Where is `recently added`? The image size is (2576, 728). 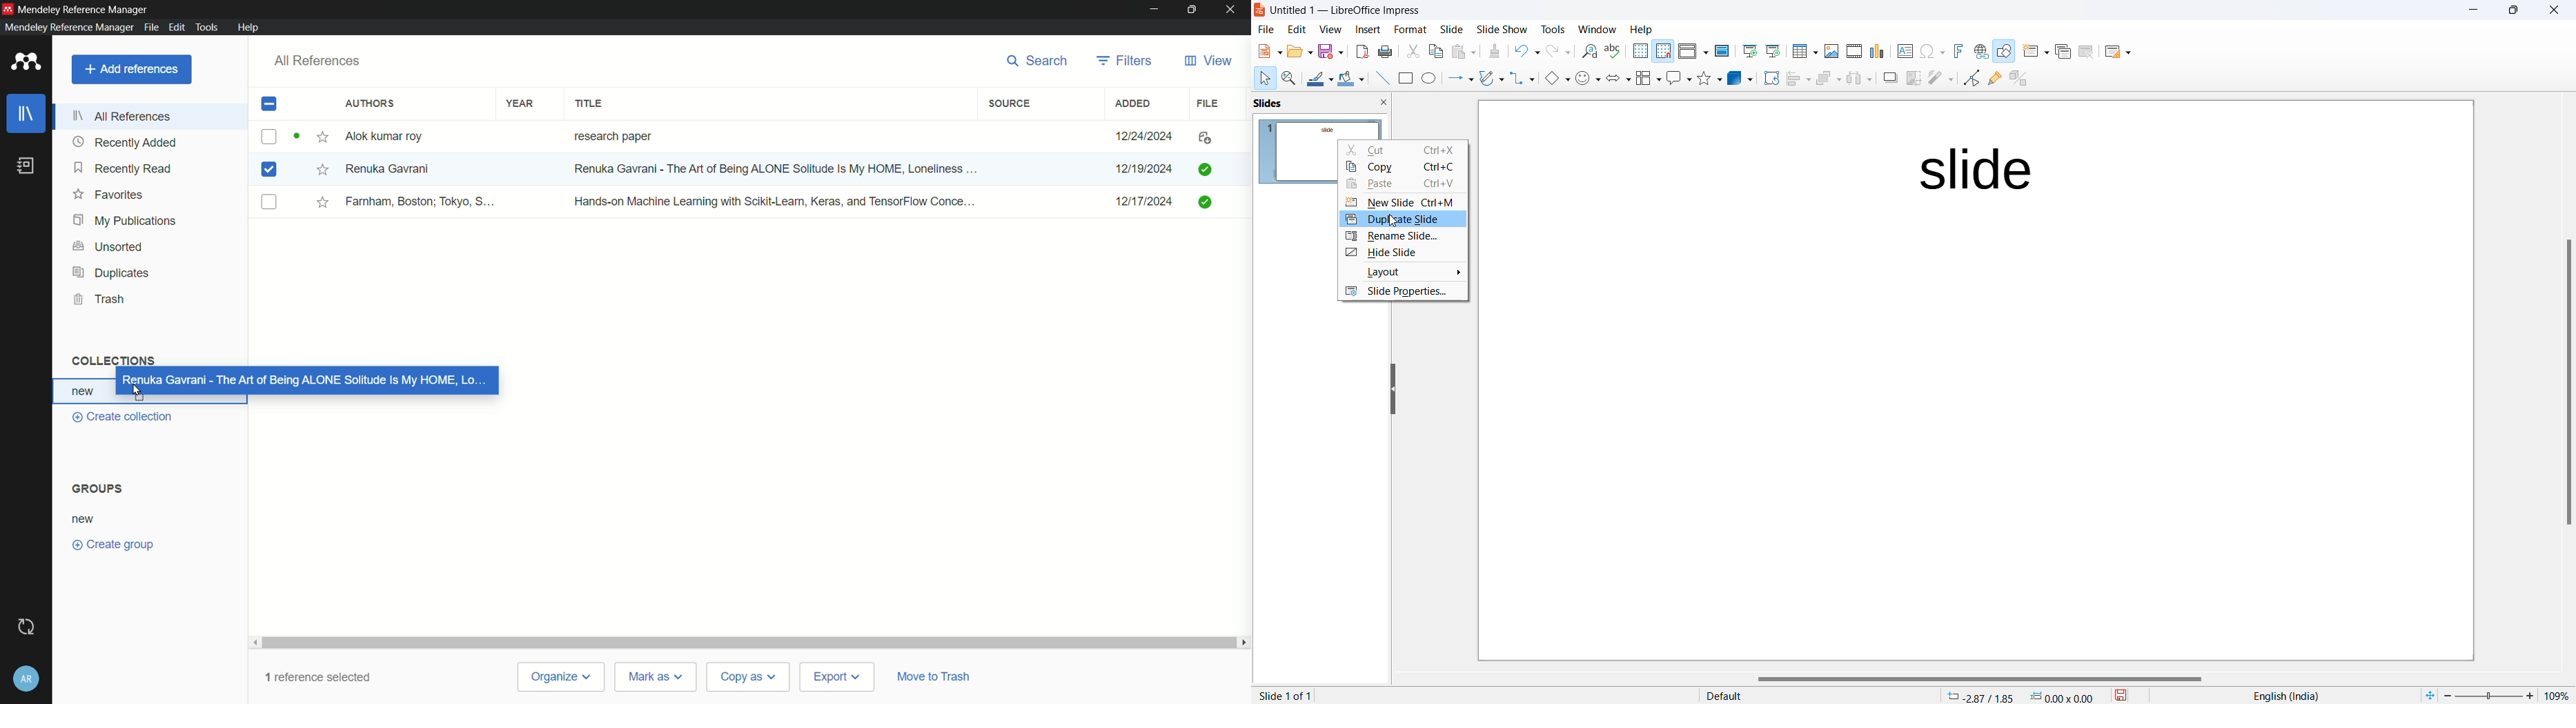
recently added is located at coordinates (124, 142).